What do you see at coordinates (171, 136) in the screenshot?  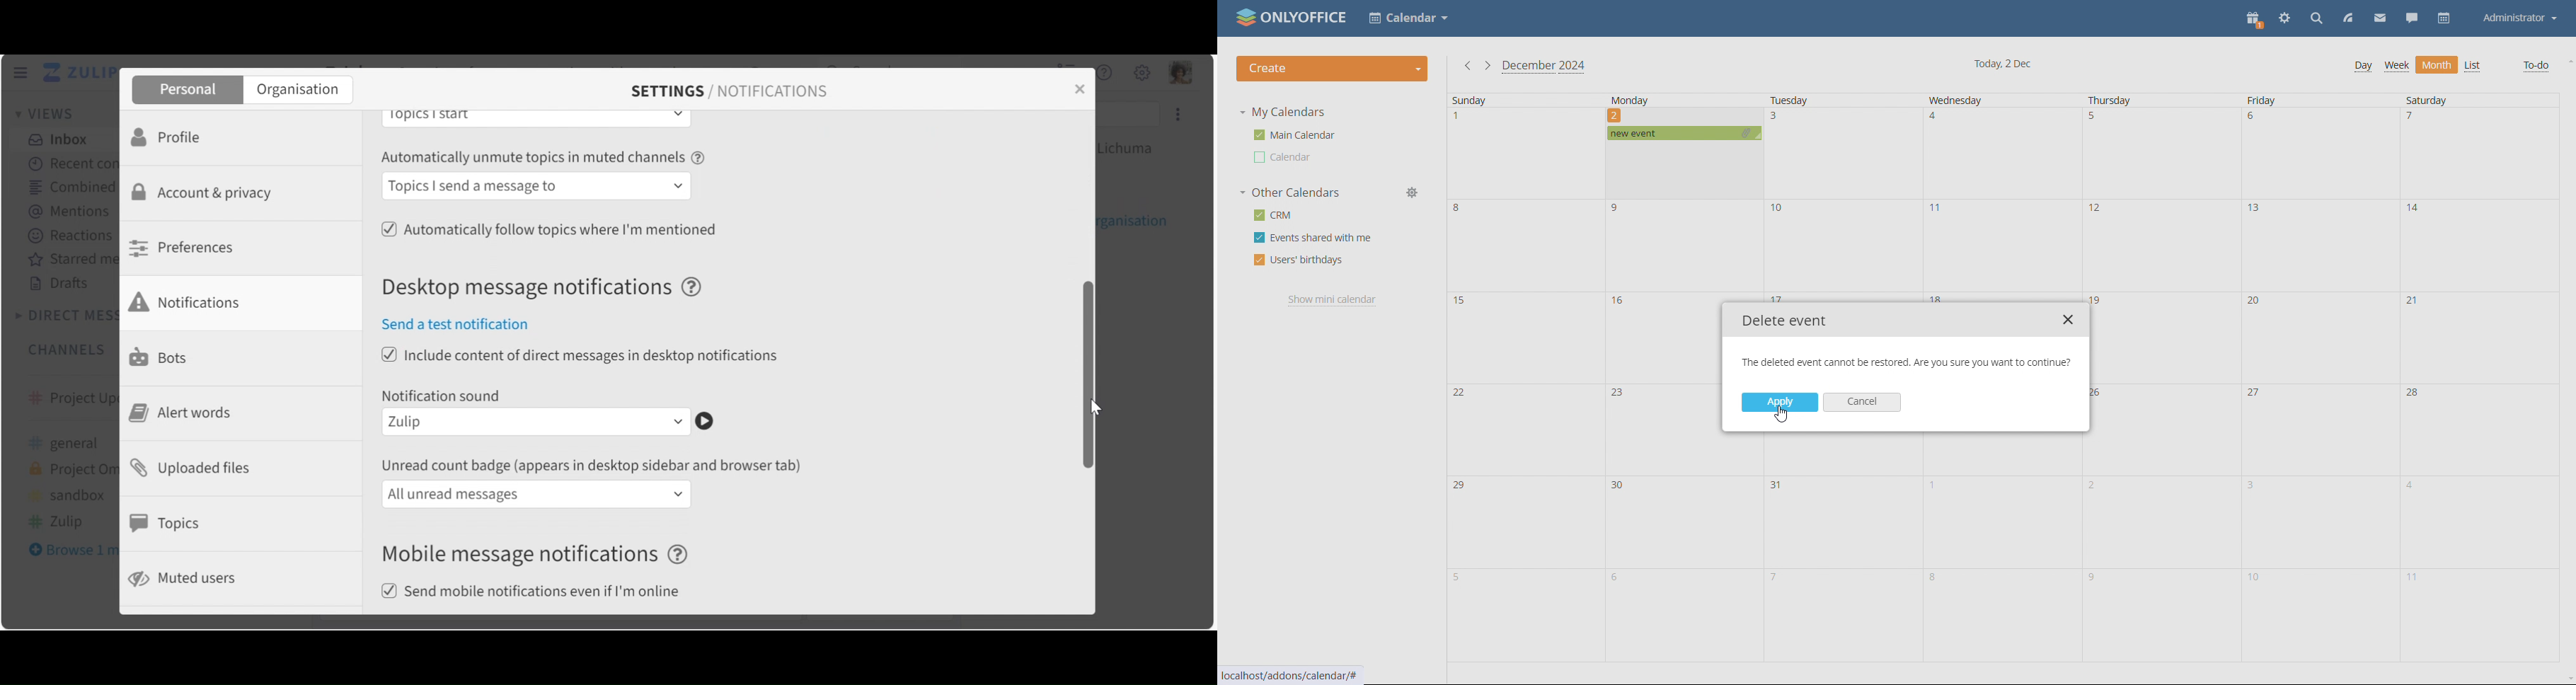 I see `Profile` at bounding box center [171, 136].